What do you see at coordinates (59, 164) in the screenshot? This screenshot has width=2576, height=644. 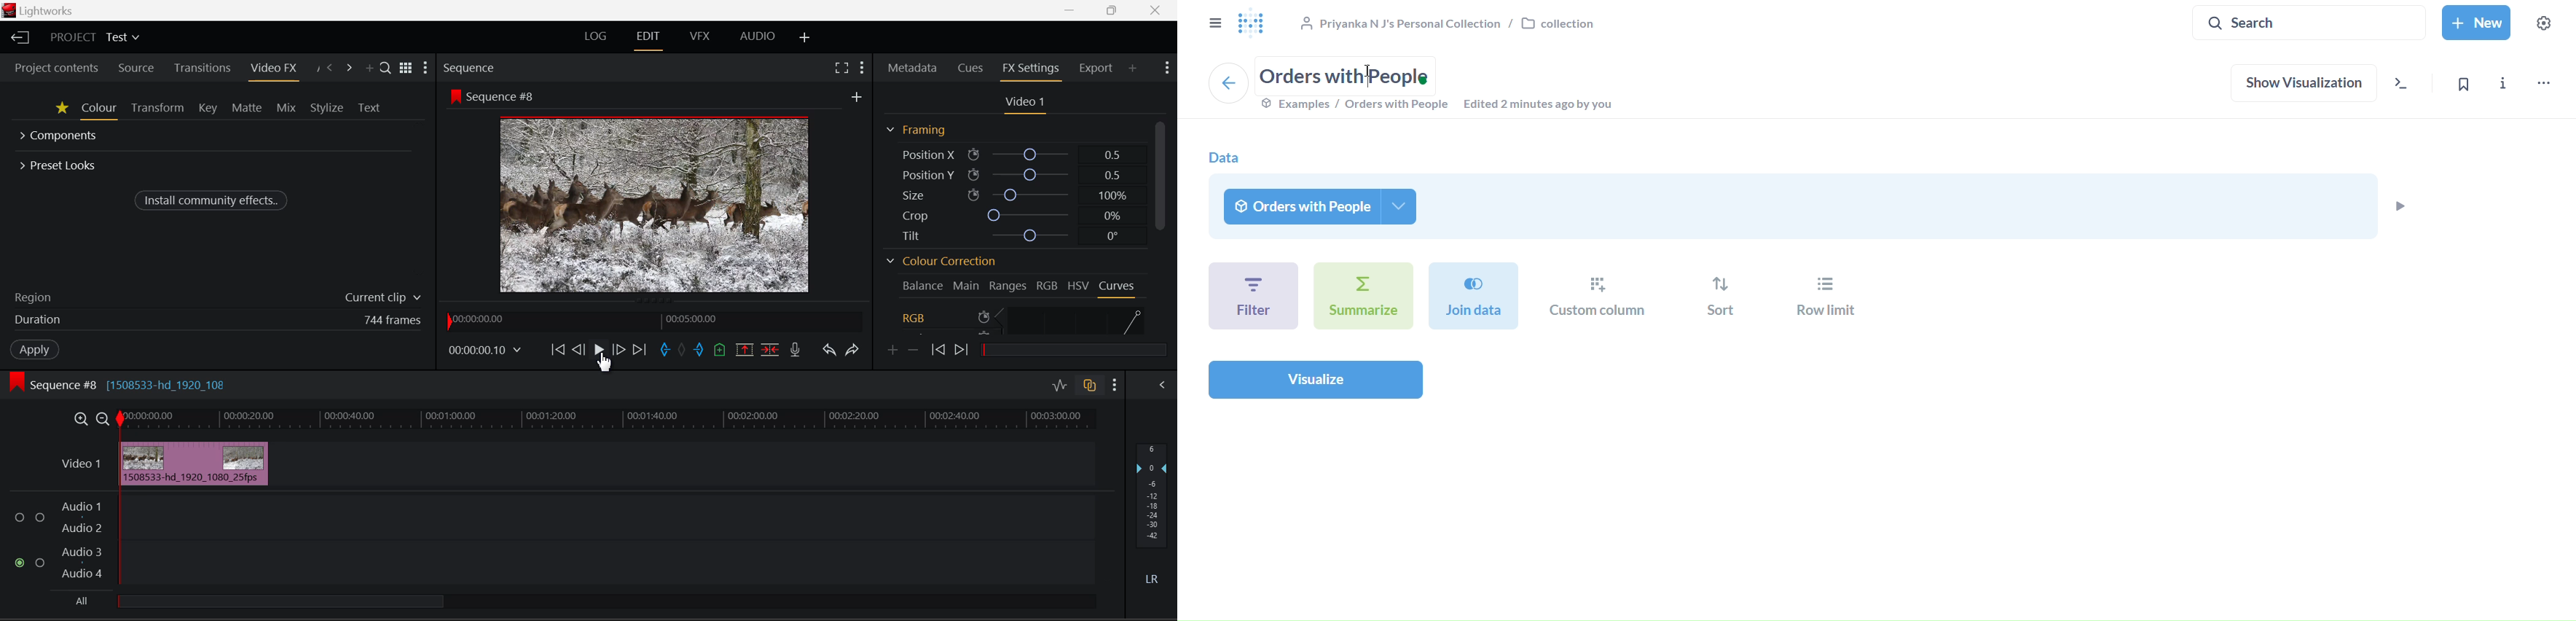 I see `Preset Looks` at bounding box center [59, 164].